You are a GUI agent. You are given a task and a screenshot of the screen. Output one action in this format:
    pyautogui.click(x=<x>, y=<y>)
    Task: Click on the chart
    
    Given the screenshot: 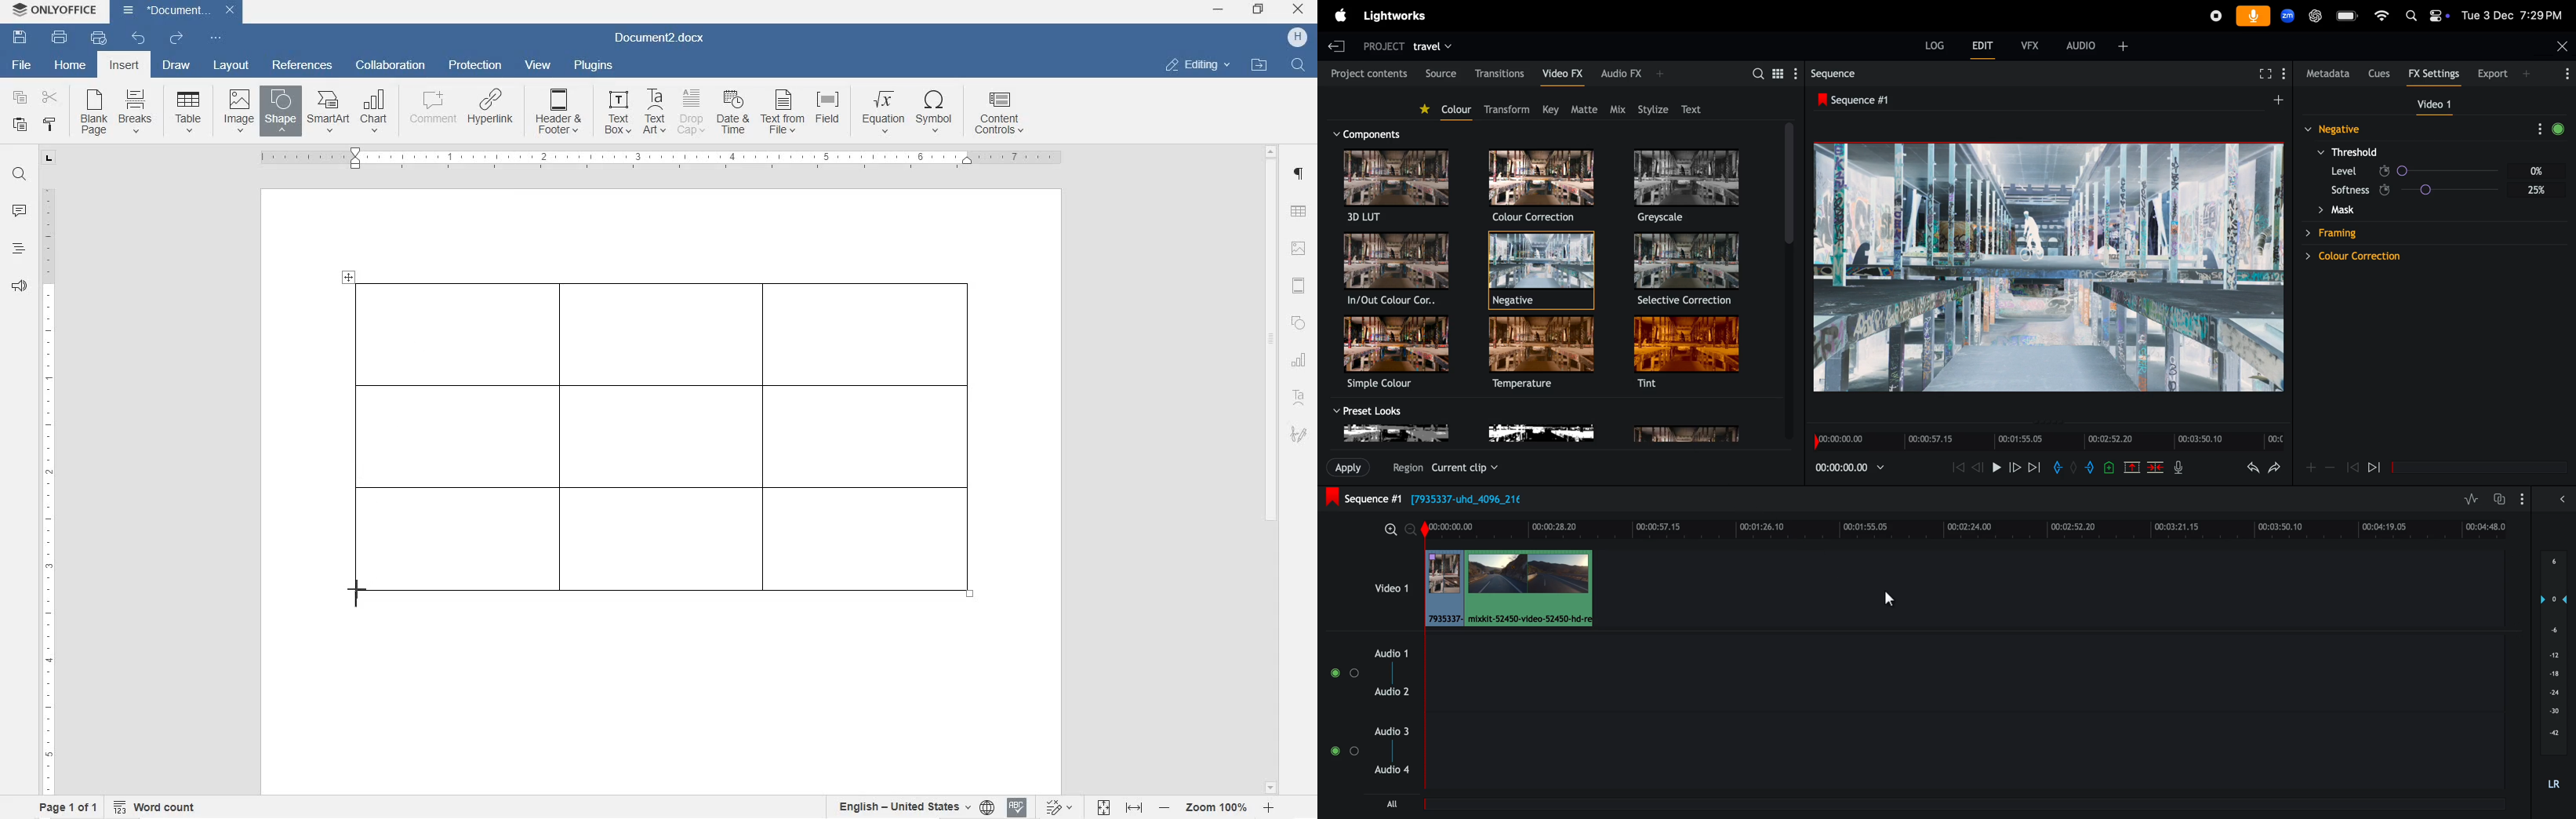 What is the action you would take?
    pyautogui.click(x=1301, y=359)
    